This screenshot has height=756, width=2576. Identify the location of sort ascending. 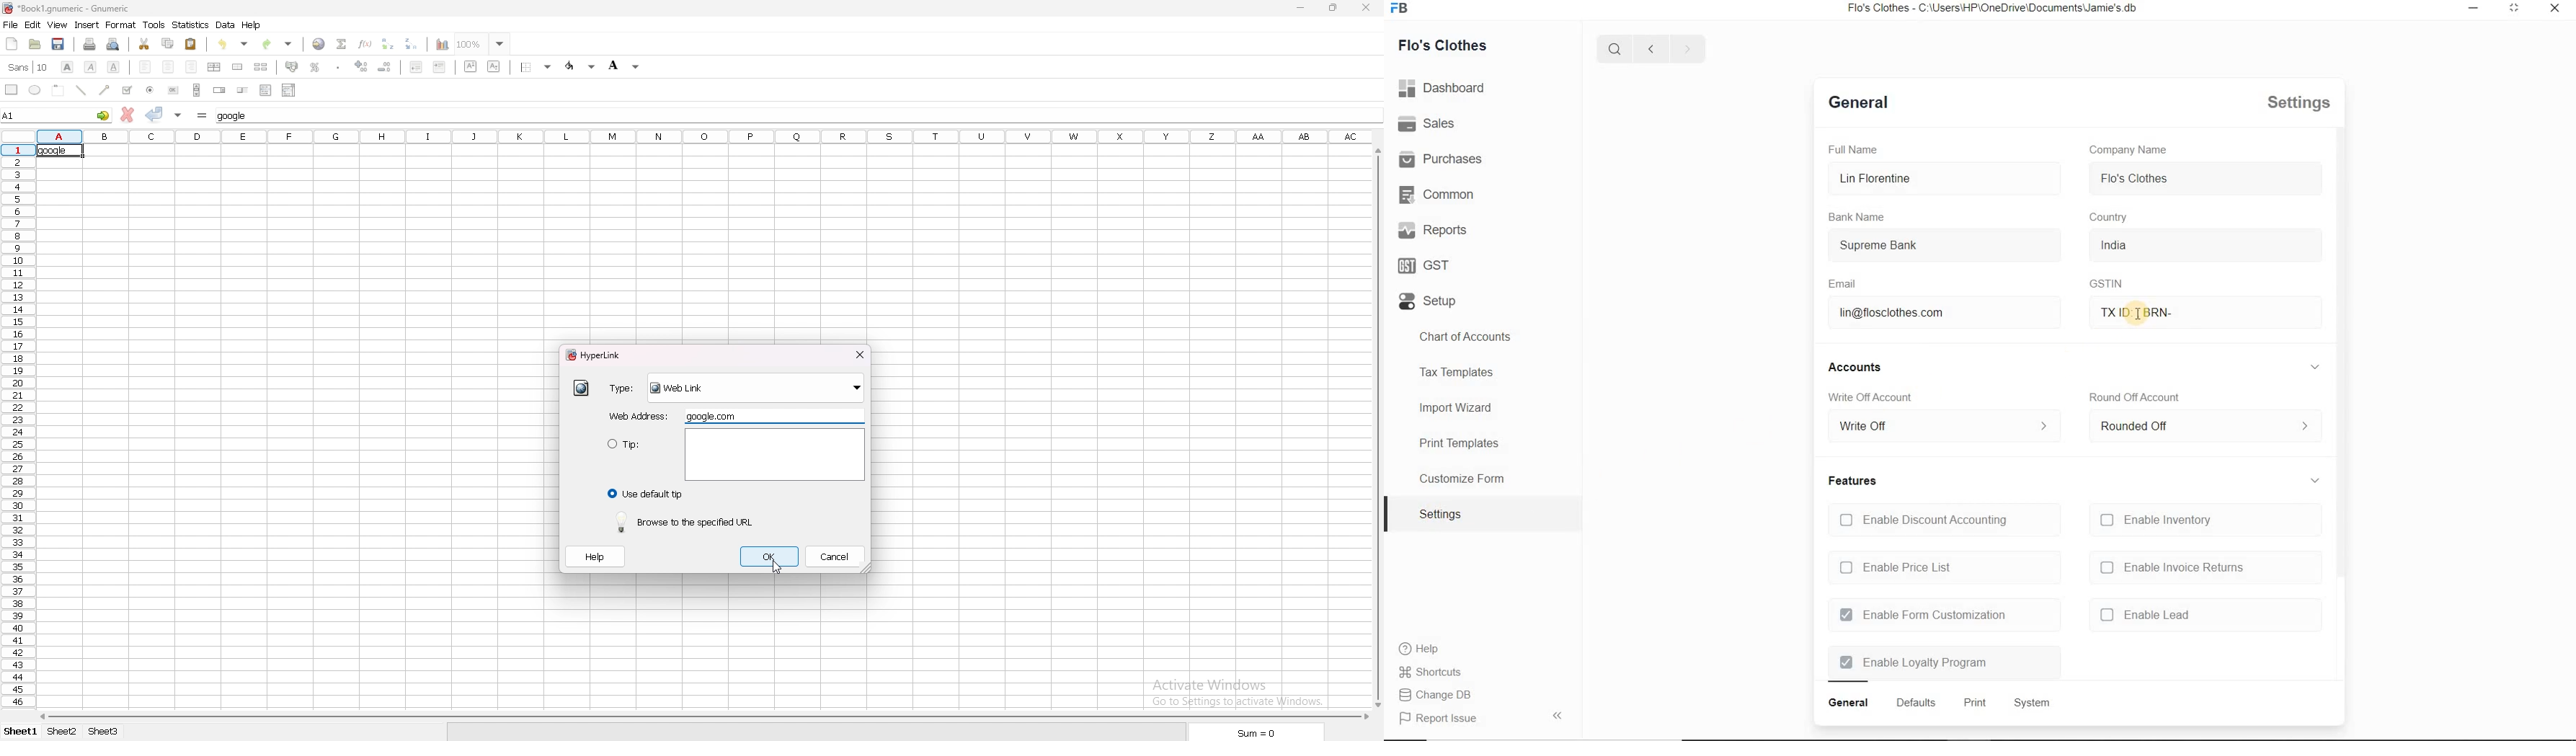
(388, 43).